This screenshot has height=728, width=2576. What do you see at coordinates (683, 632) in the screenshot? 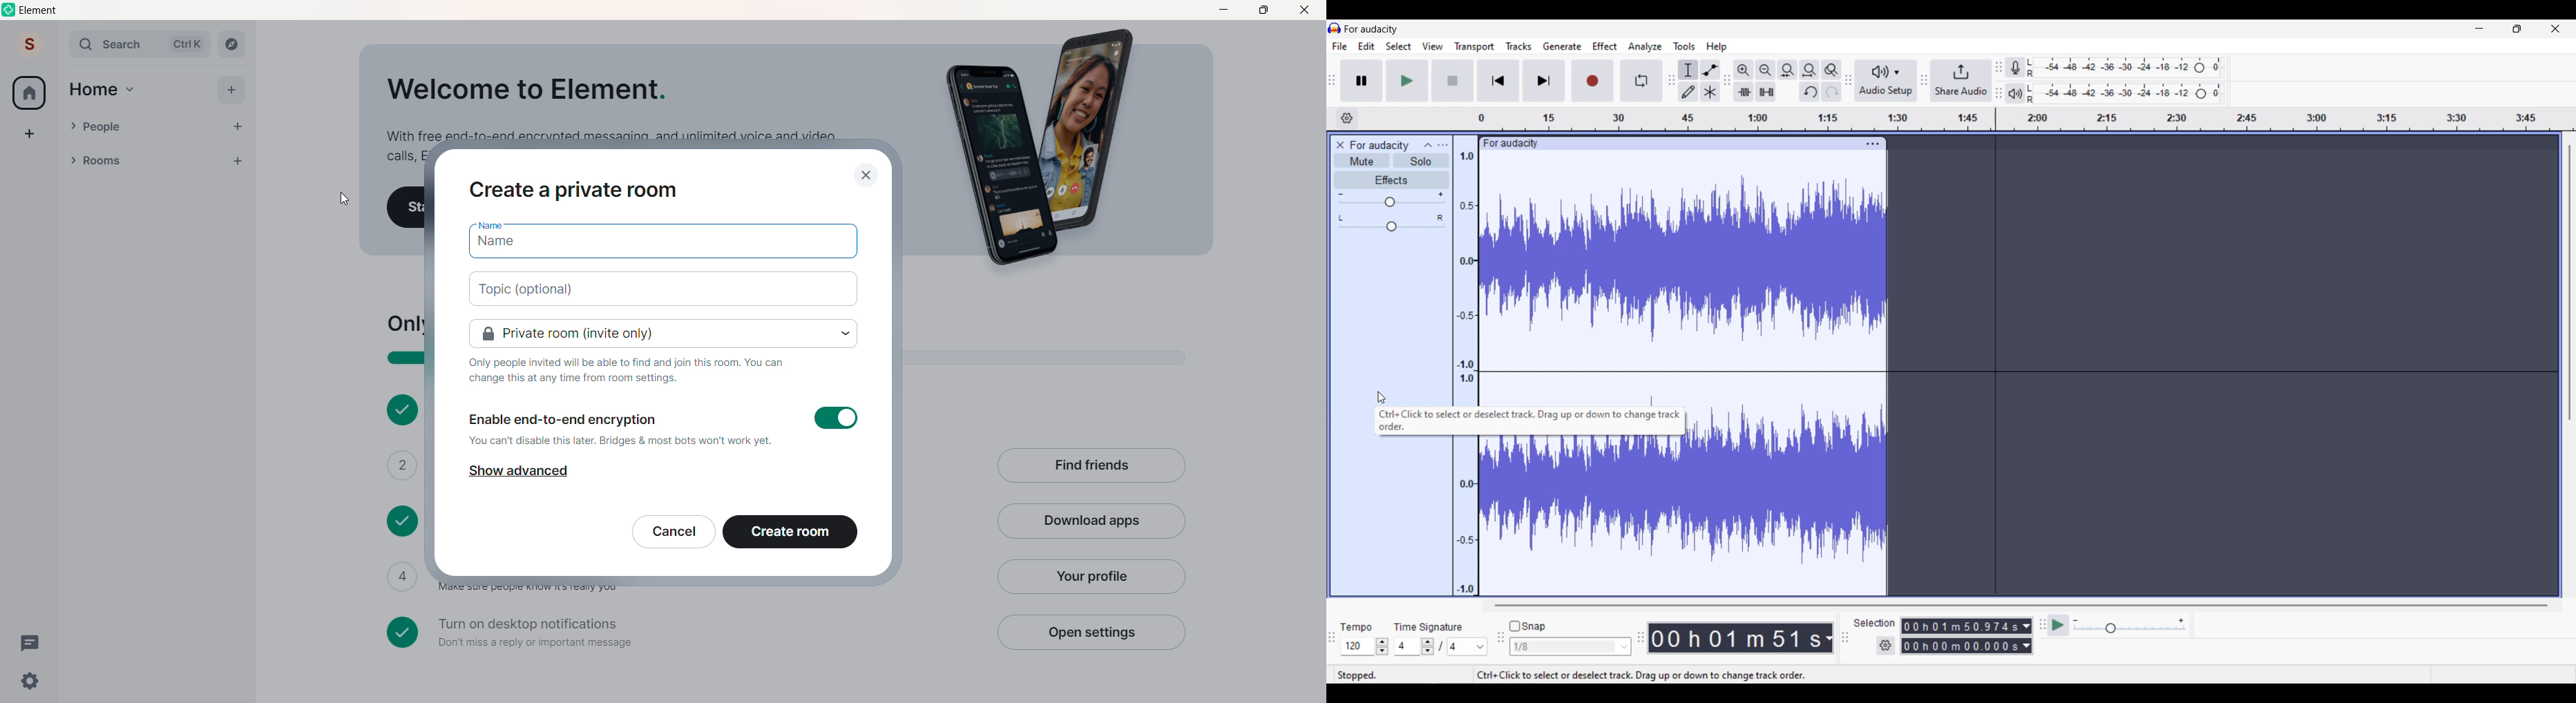
I see `Turn on desktop notifications
Don't miss a reply or important message` at bounding box center [683, 632].